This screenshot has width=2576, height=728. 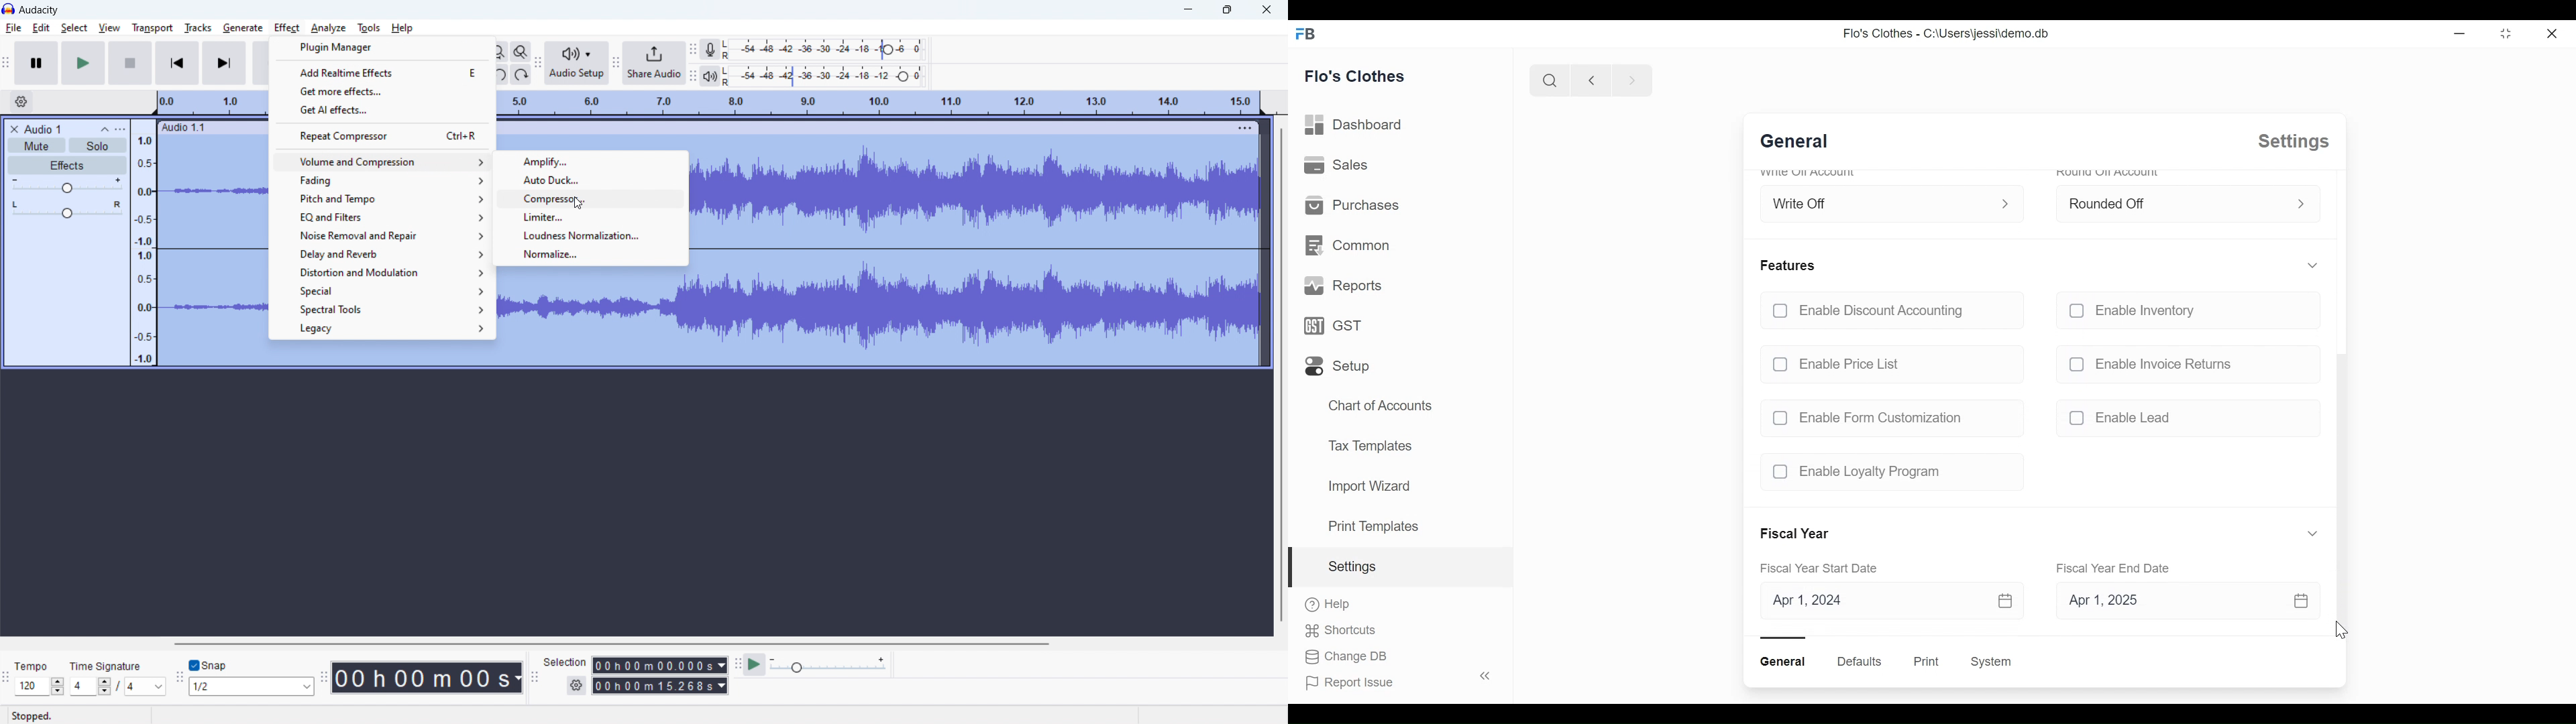 What do you see at coordinates (379, 235) in the screenshot?
I see `noise removal and repair` at bounding box center [379, 235].